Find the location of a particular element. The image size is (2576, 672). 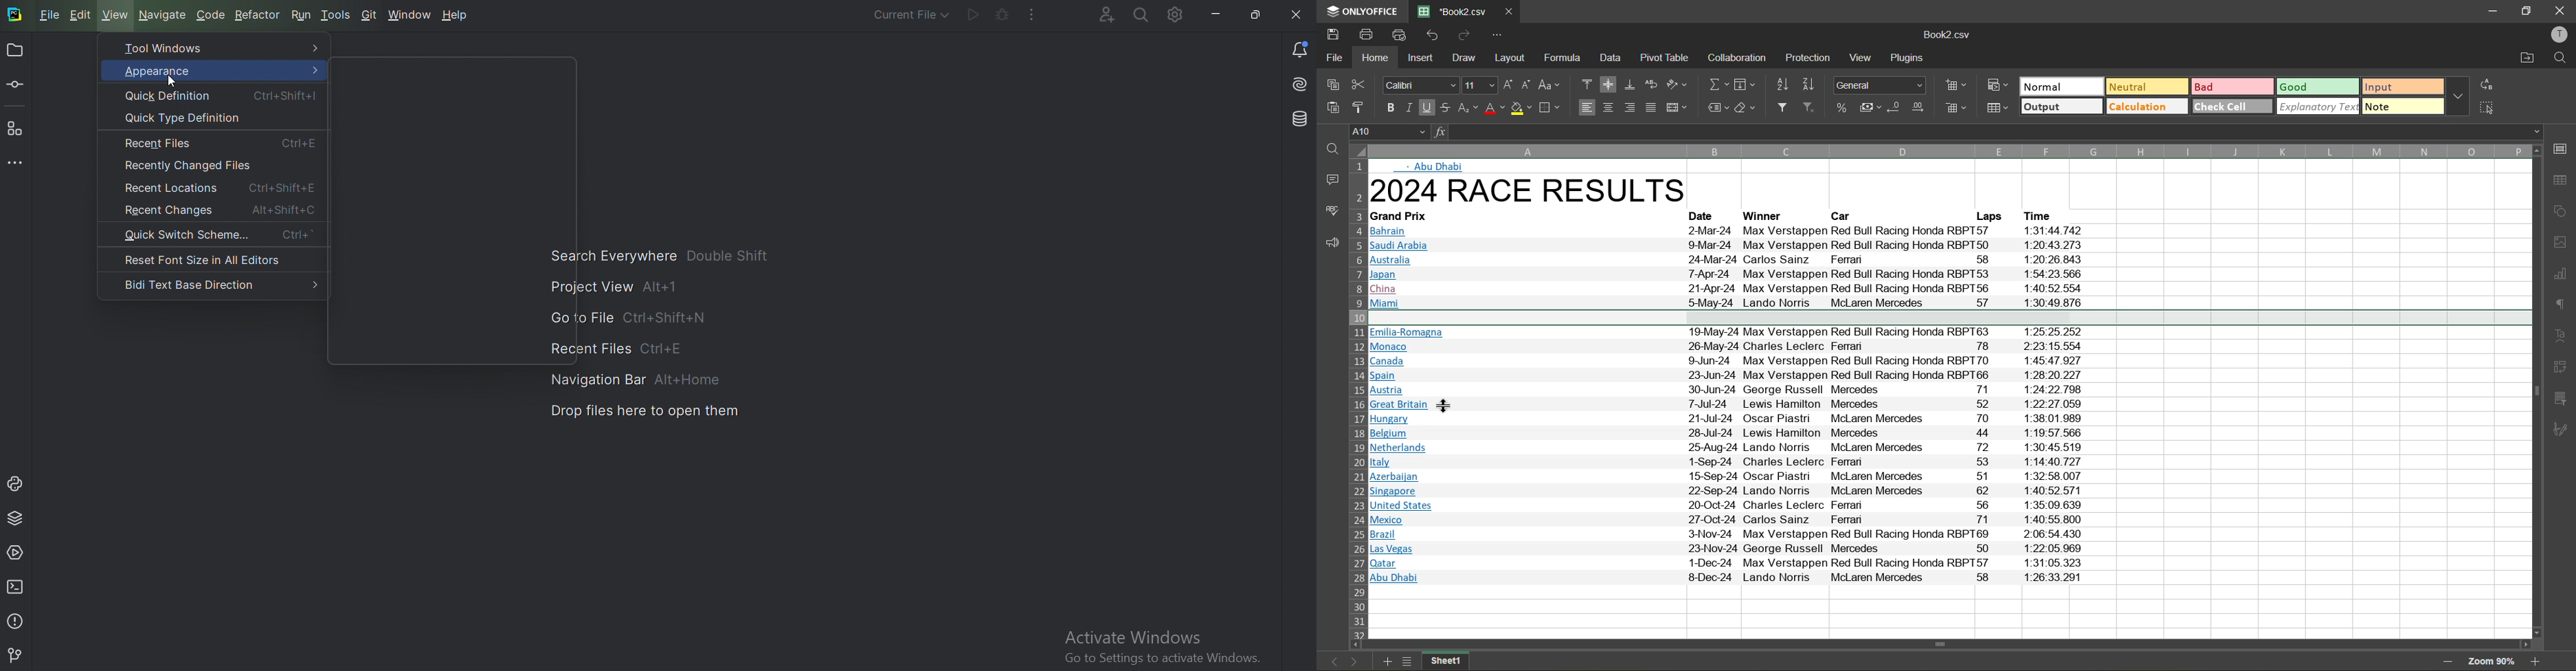

align middle is located at coordinates (1608, 85).